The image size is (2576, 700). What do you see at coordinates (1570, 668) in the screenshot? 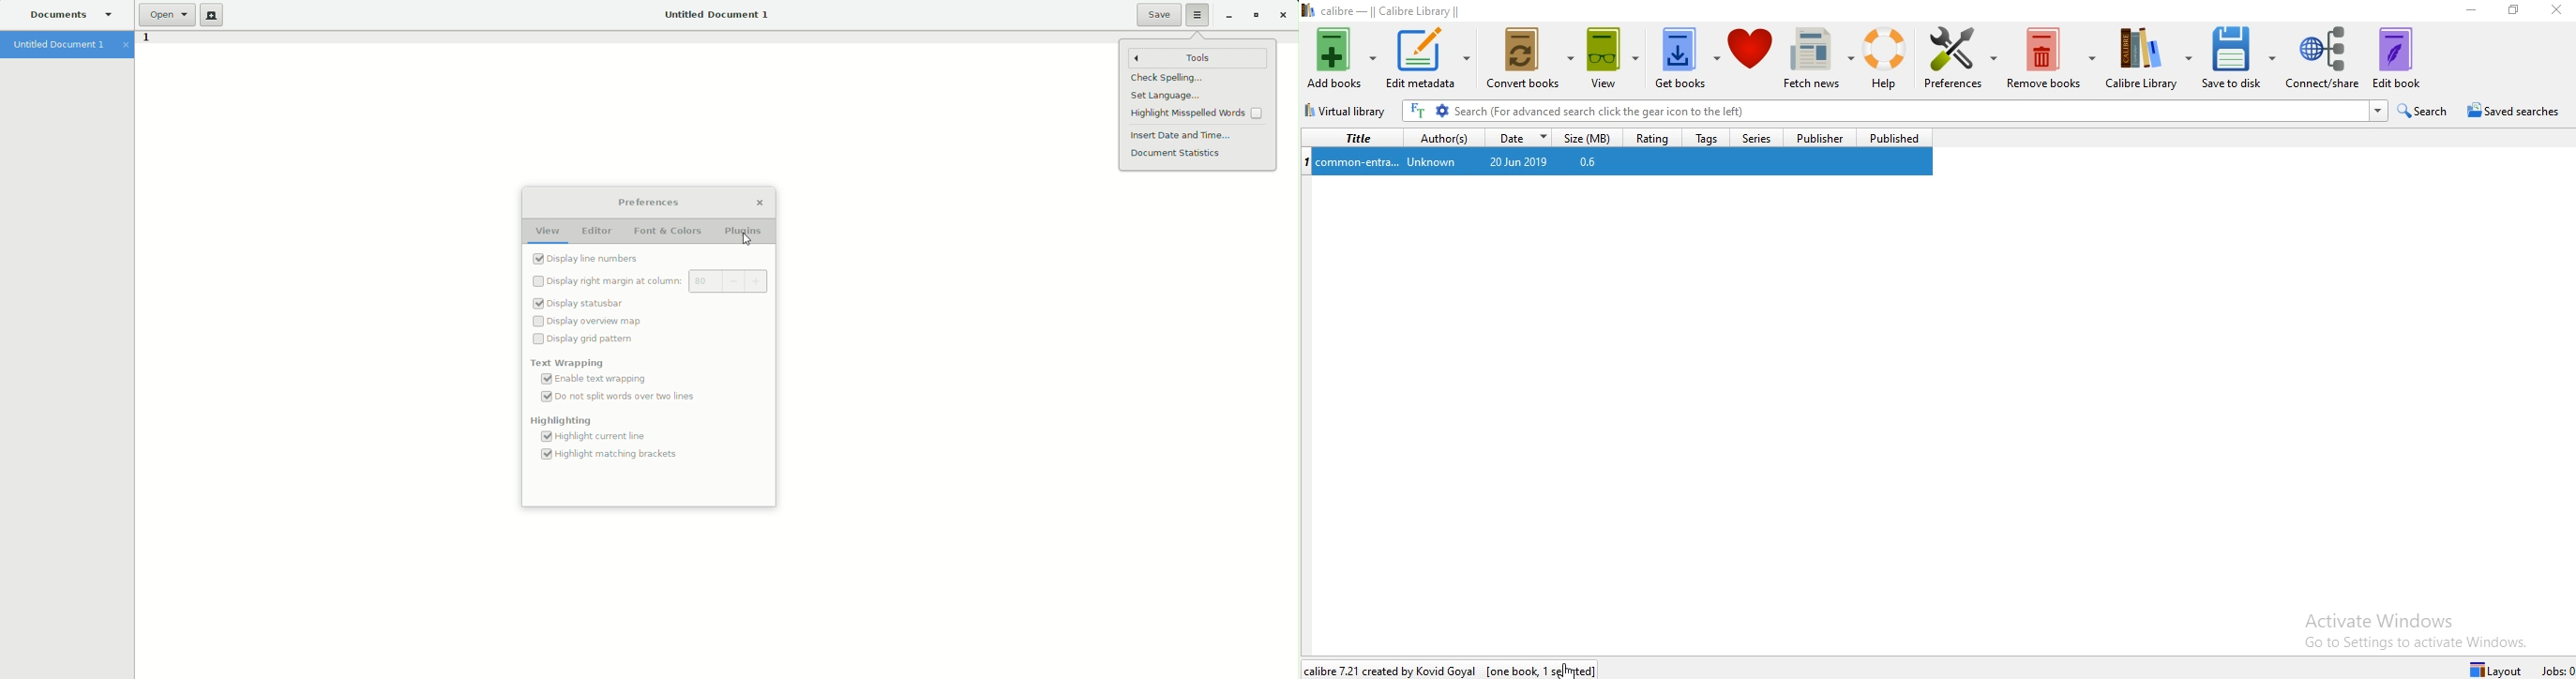
I see `cursor` at bounding box center [1570, 668].